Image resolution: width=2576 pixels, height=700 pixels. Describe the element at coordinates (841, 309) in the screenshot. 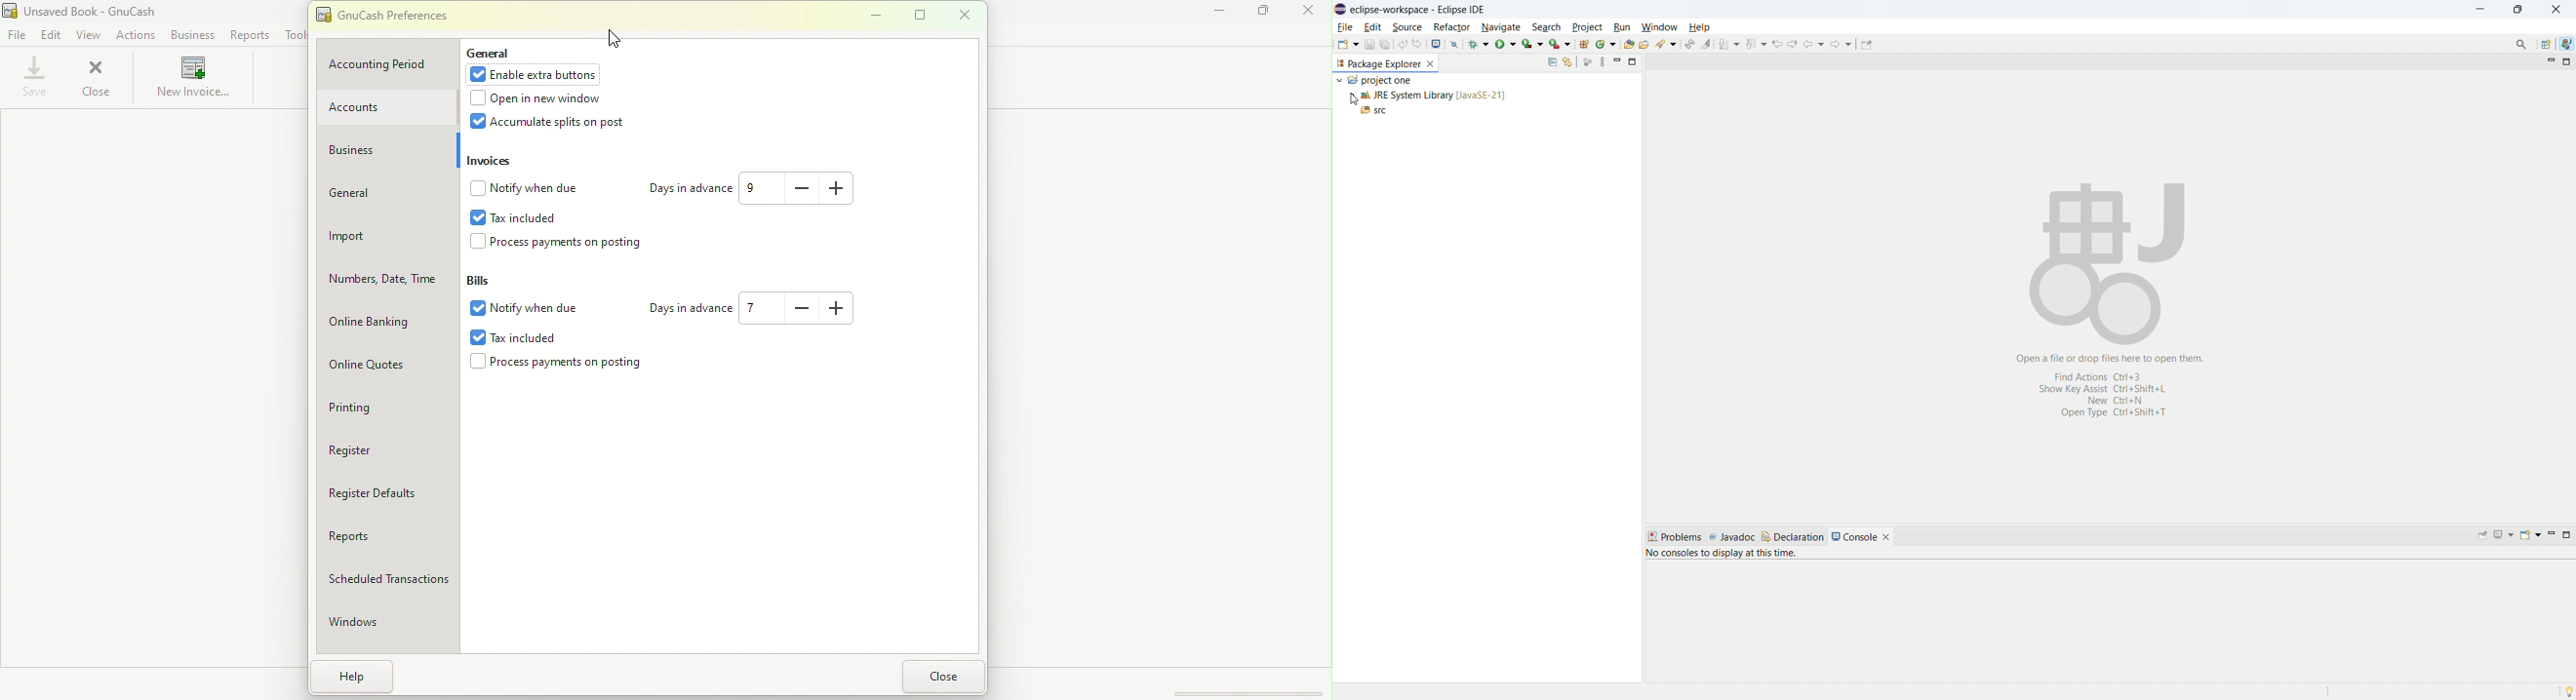

I see `Increase` at that location.